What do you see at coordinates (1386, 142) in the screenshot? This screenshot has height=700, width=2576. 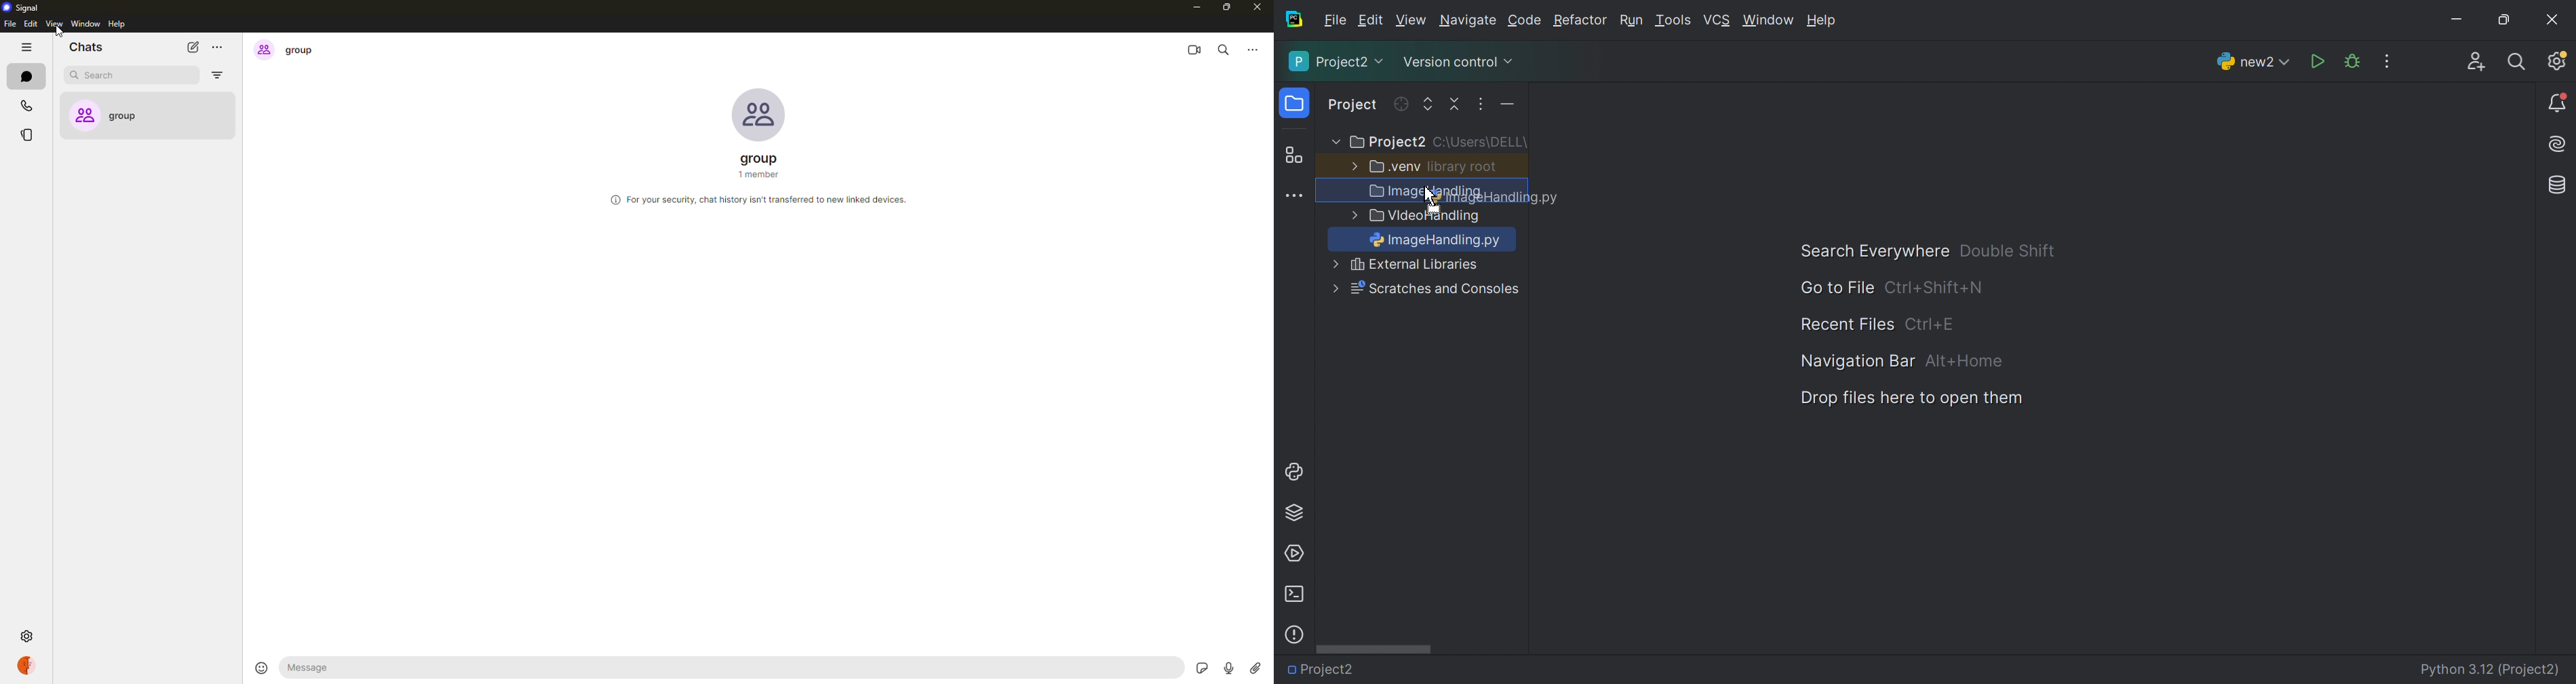 I see `Project2` at bounding box center [1386, 142].